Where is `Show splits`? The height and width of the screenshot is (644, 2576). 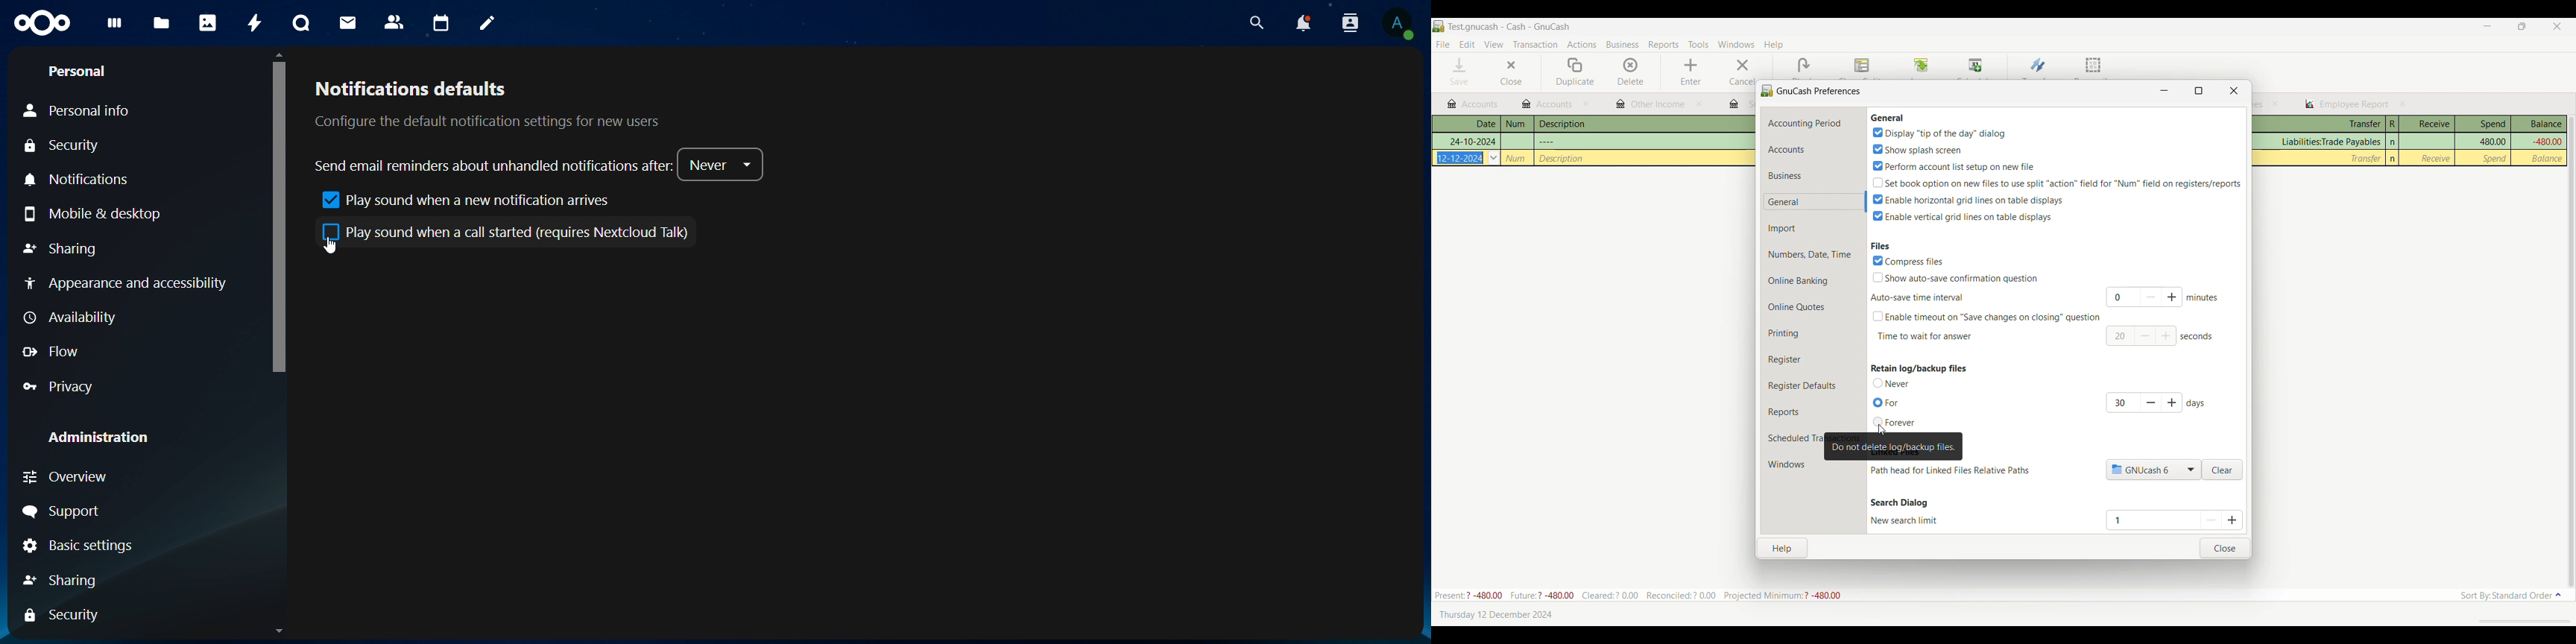 Show splits is located at coordinates (1862, 66).